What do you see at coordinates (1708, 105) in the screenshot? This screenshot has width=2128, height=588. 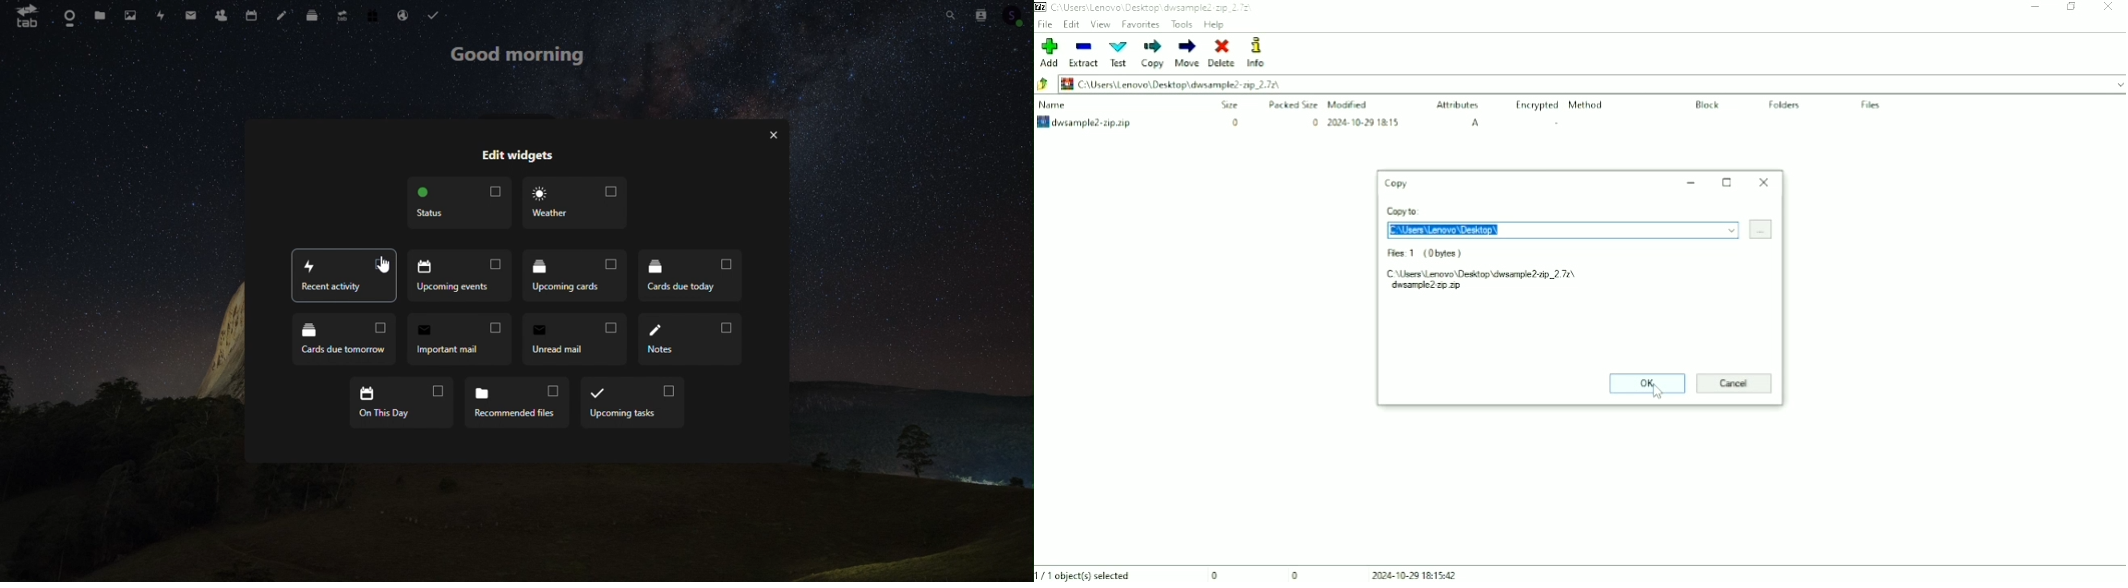 I see `Block` at bounding box center [1708, 105].